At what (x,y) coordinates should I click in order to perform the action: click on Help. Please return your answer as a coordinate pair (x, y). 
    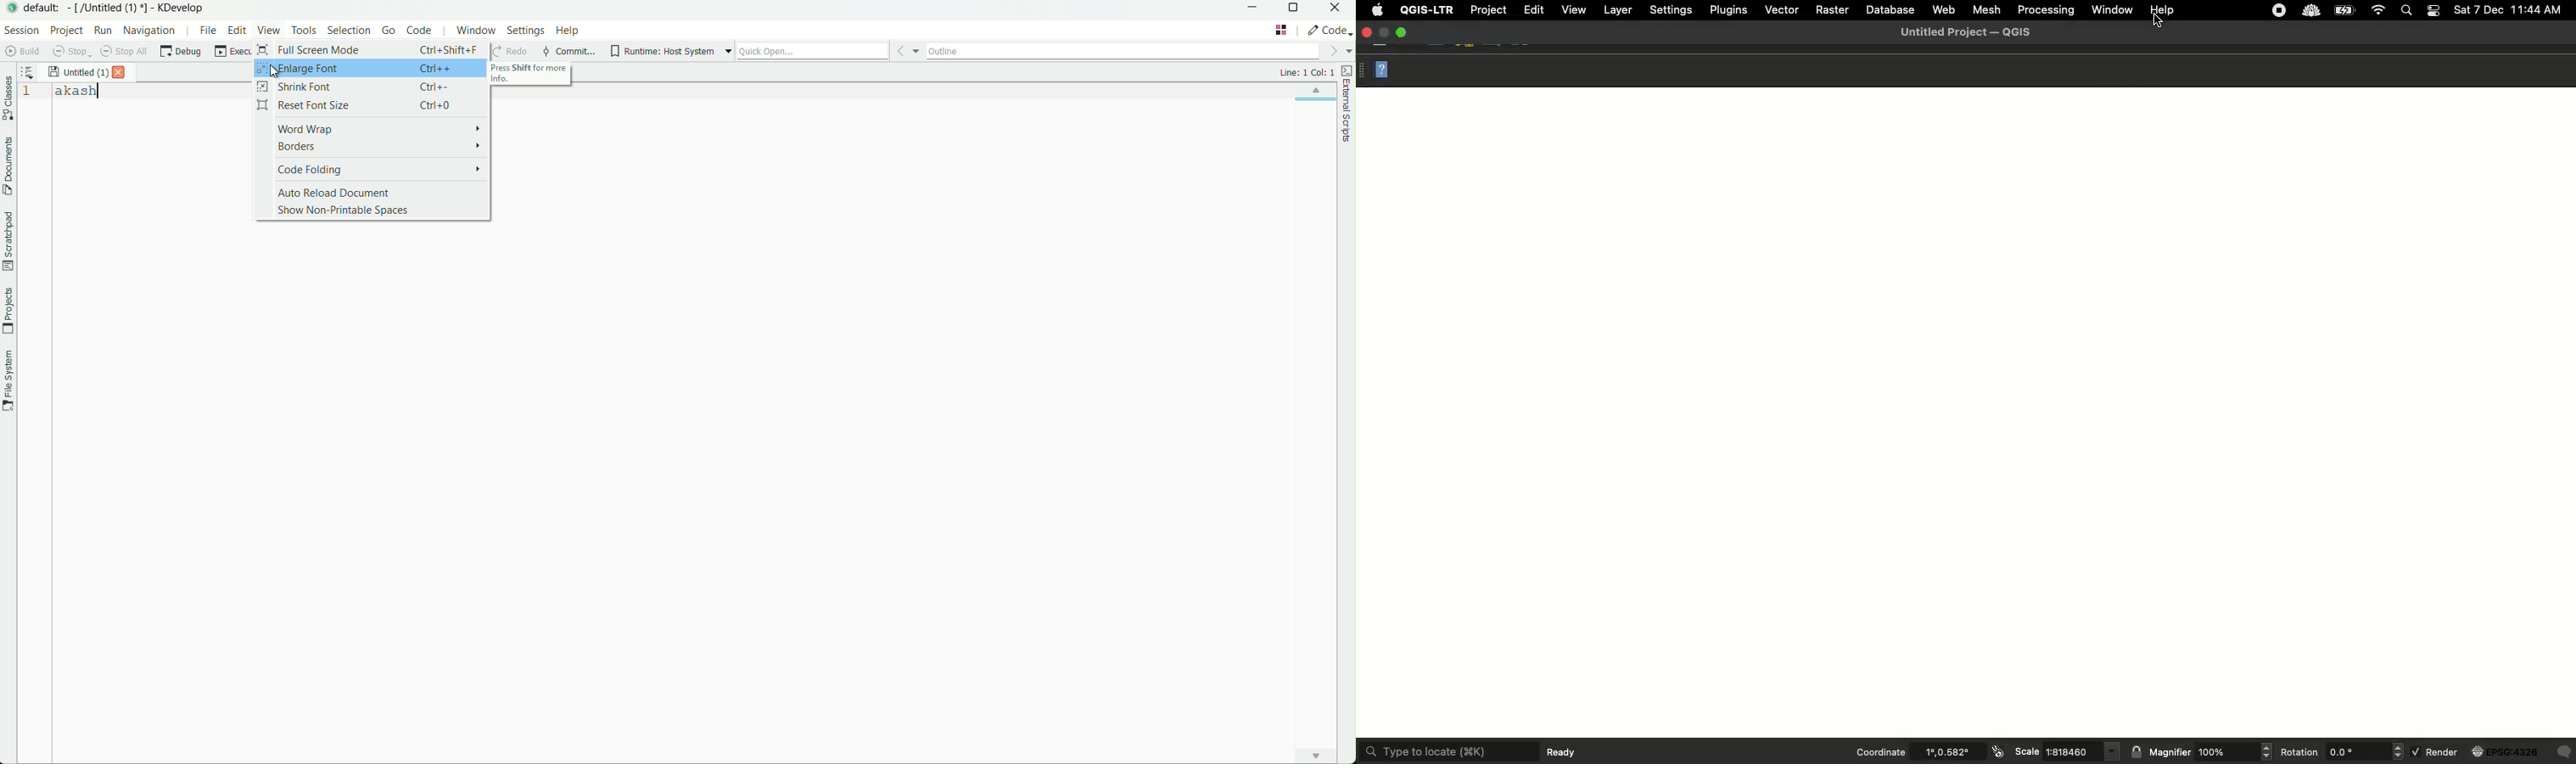
    Looking at the image, I should click on (1383, 70).